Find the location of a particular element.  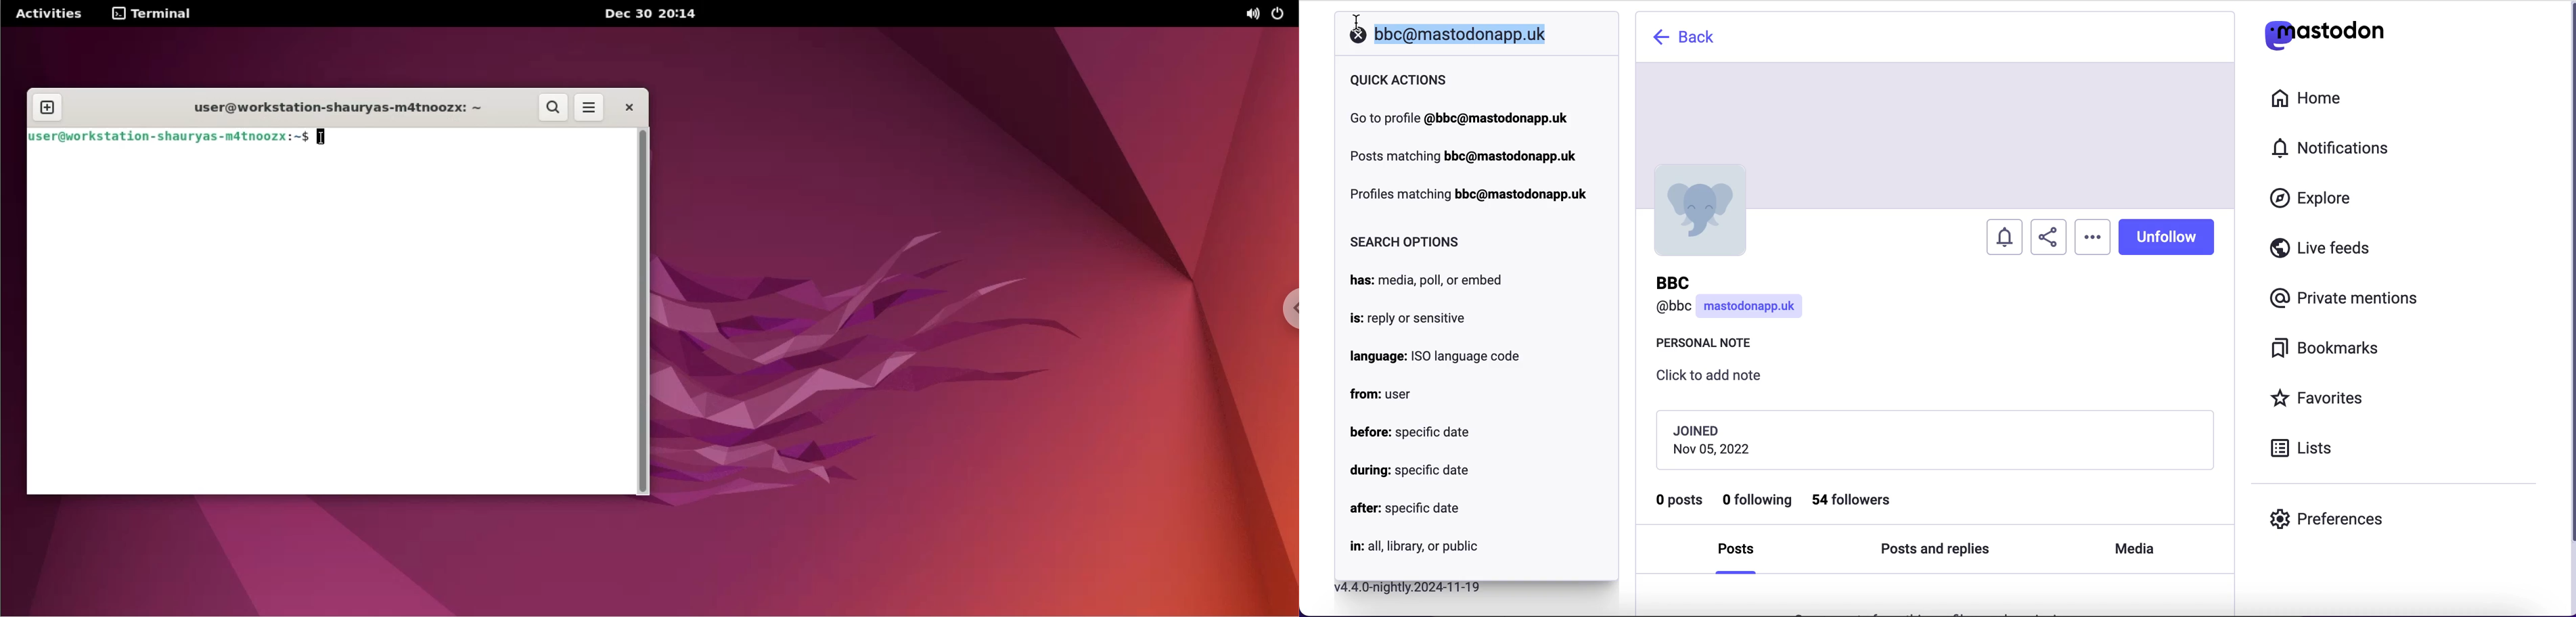

search options is located at coordinates (1407, 242).